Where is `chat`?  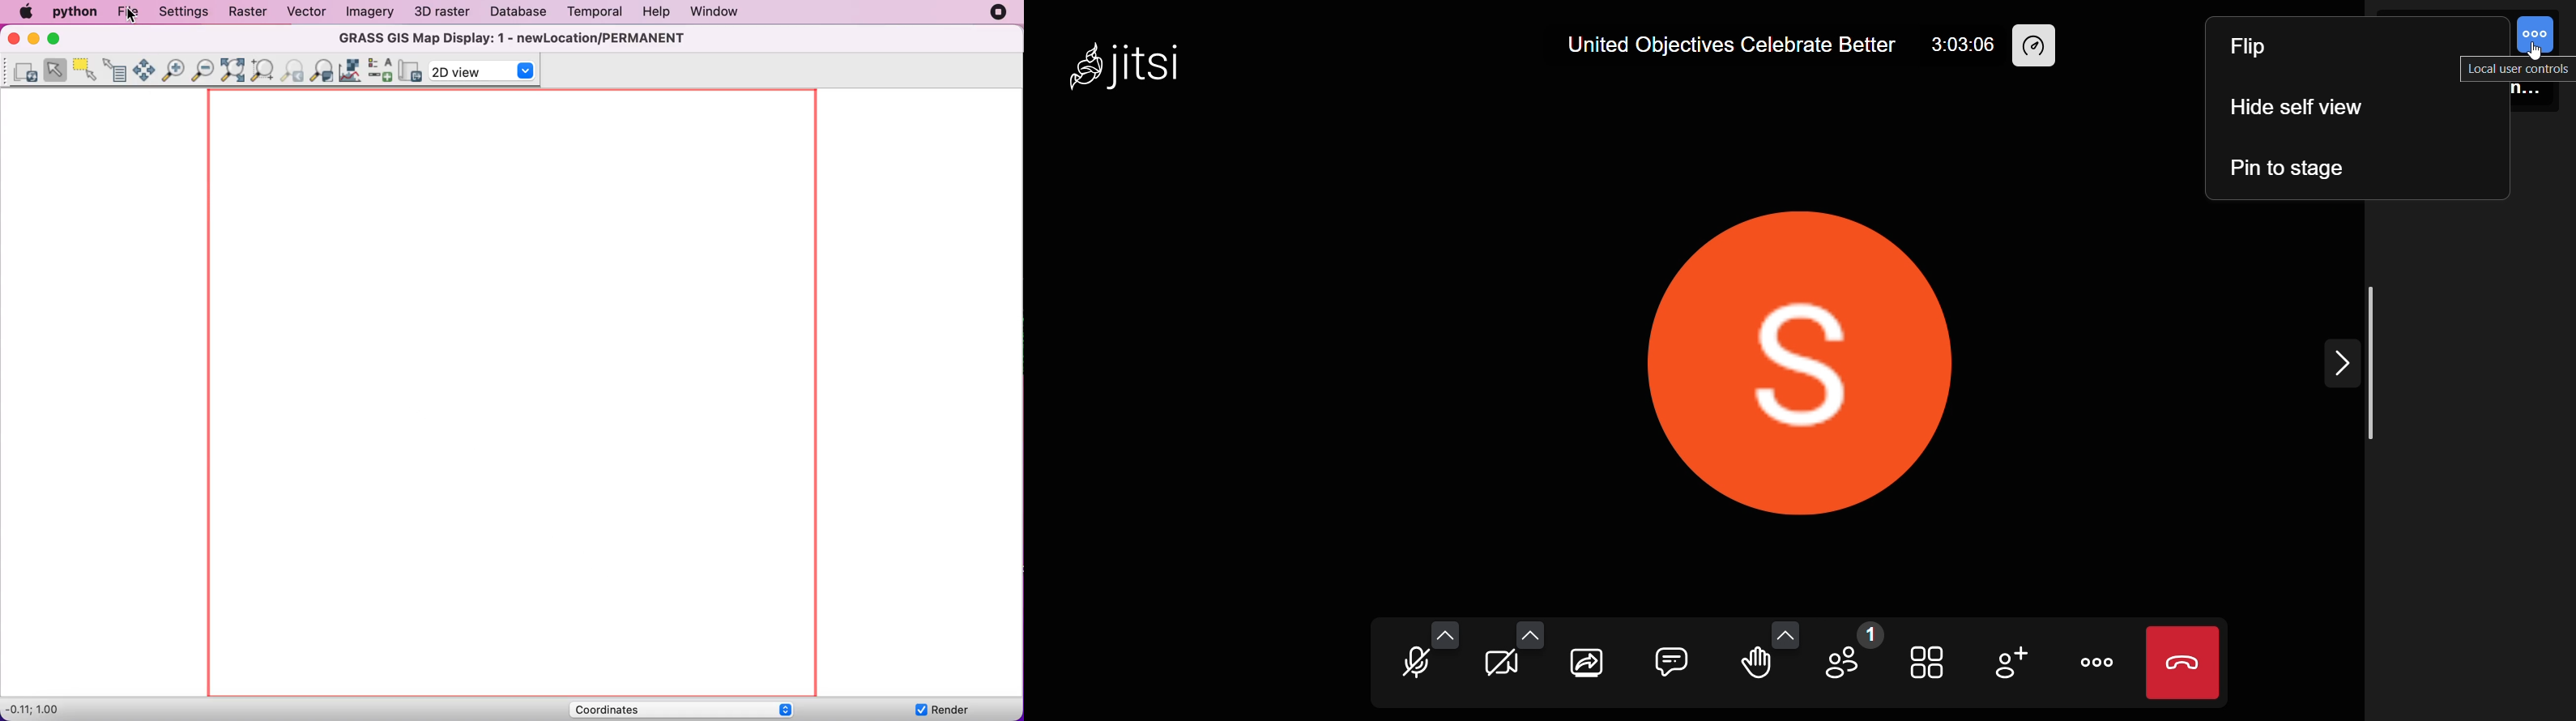 chat is located at coordinates (1672, 661).